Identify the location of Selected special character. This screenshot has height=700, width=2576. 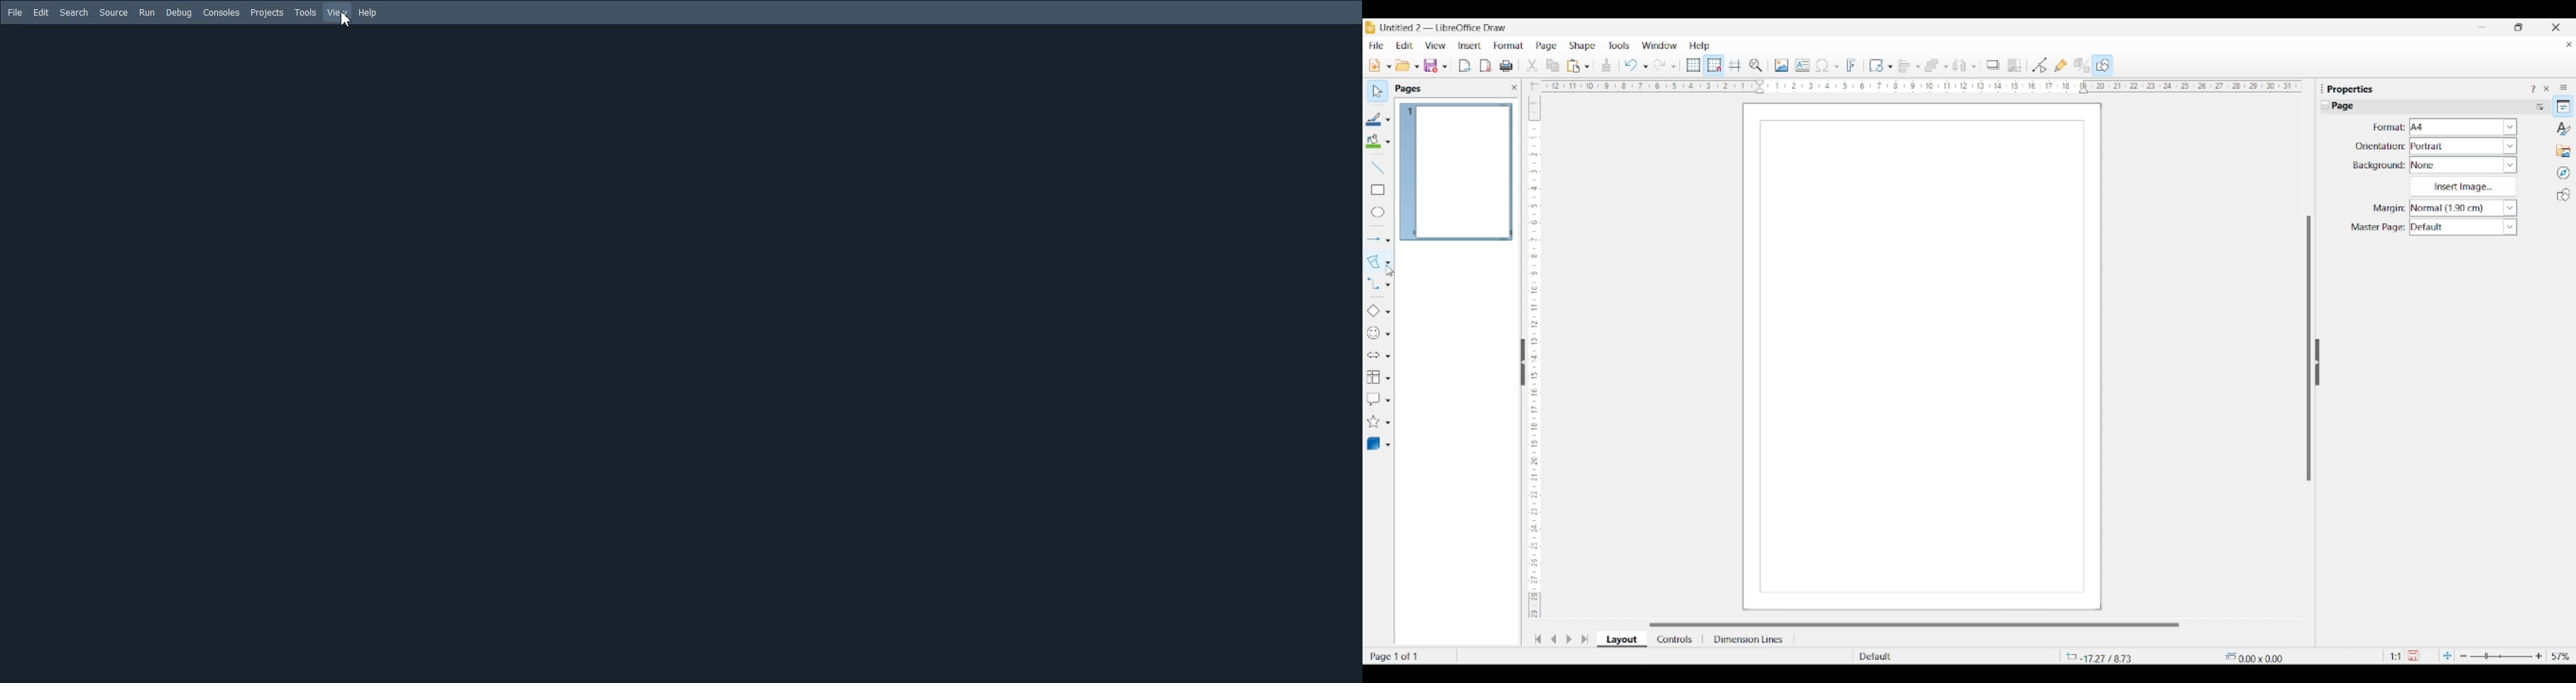
(1824, 65).